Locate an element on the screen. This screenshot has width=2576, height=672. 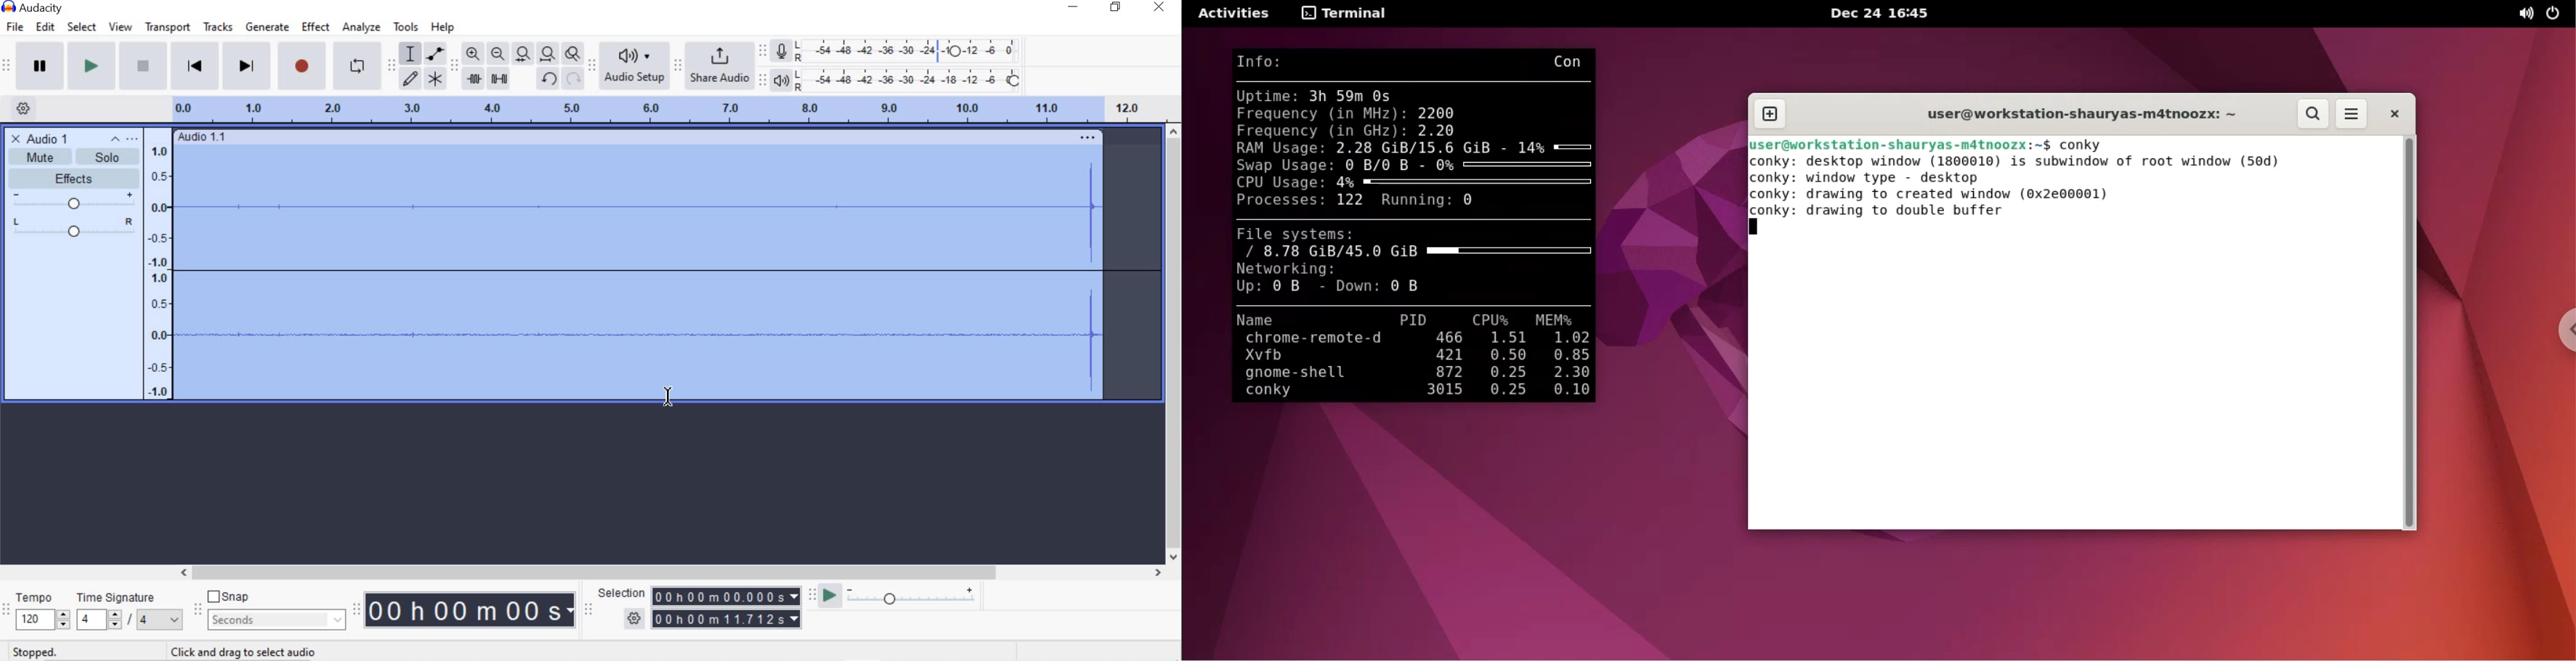
Envelope Tool is located at coordinates (437, 53).